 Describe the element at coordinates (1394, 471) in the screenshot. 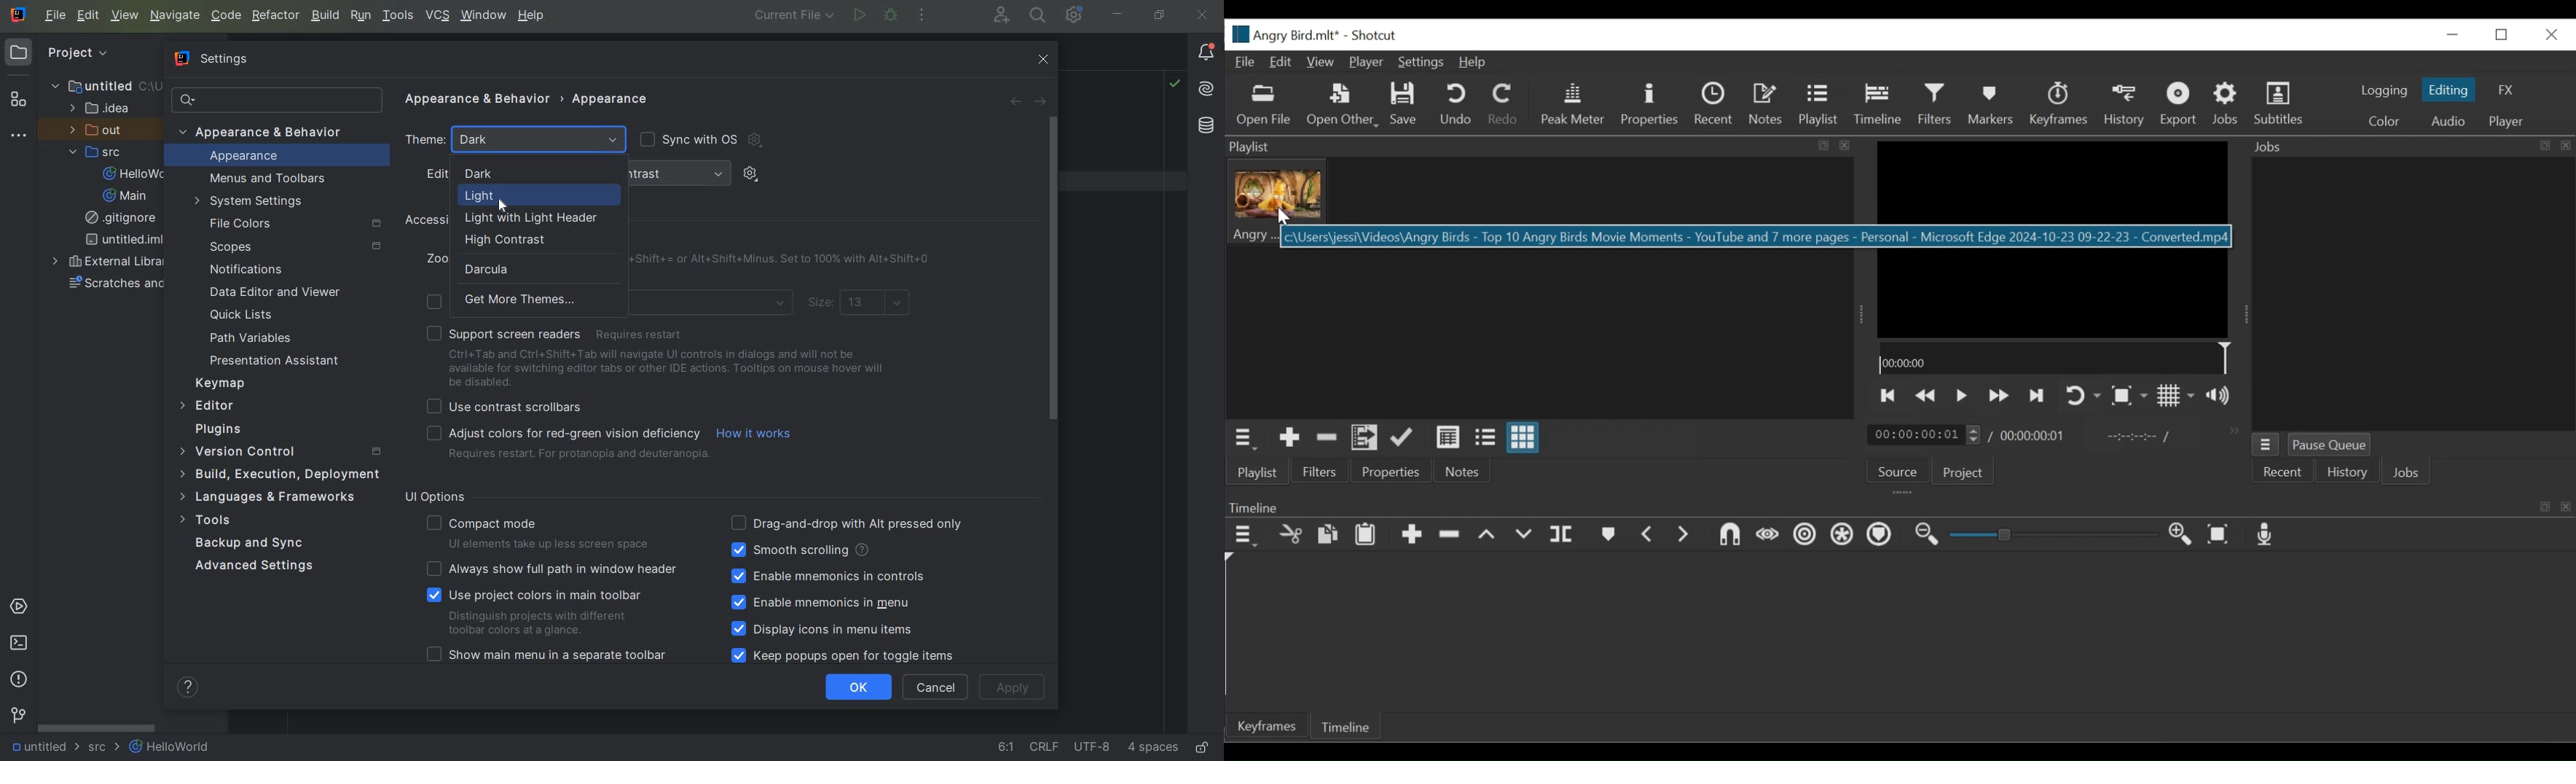

I see `Properties` at that location.